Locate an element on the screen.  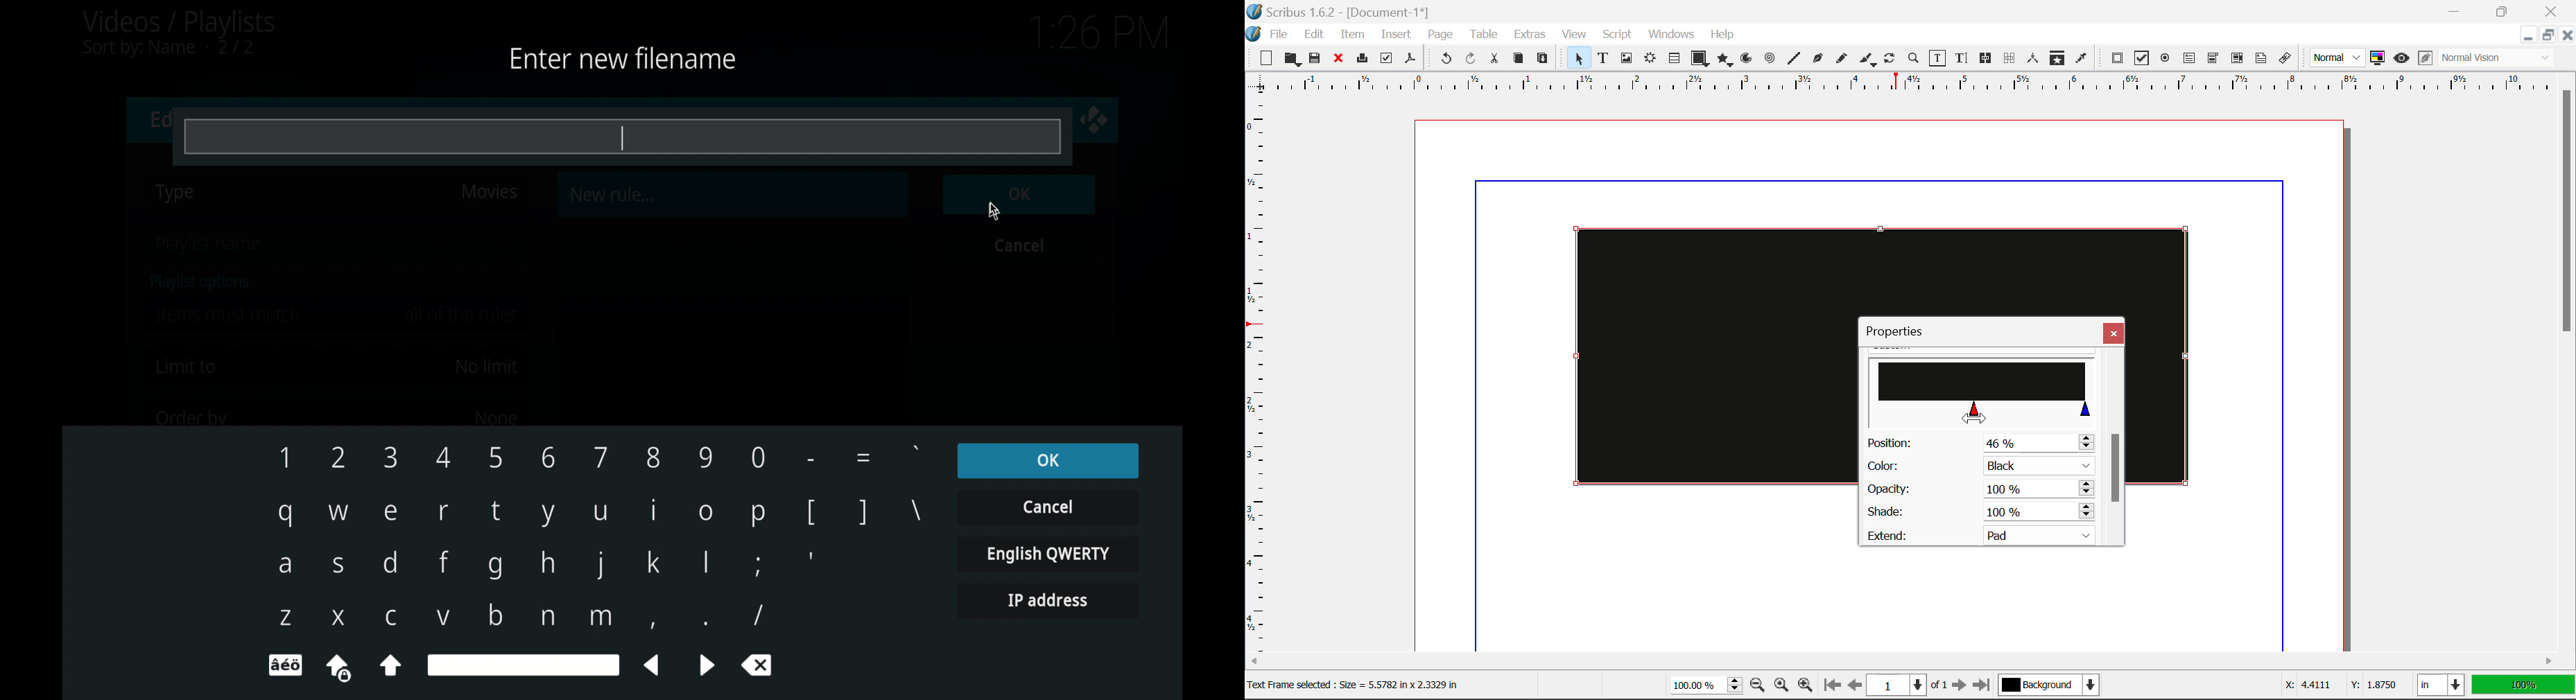
Image Frame is located at coordinates (1626, 60).